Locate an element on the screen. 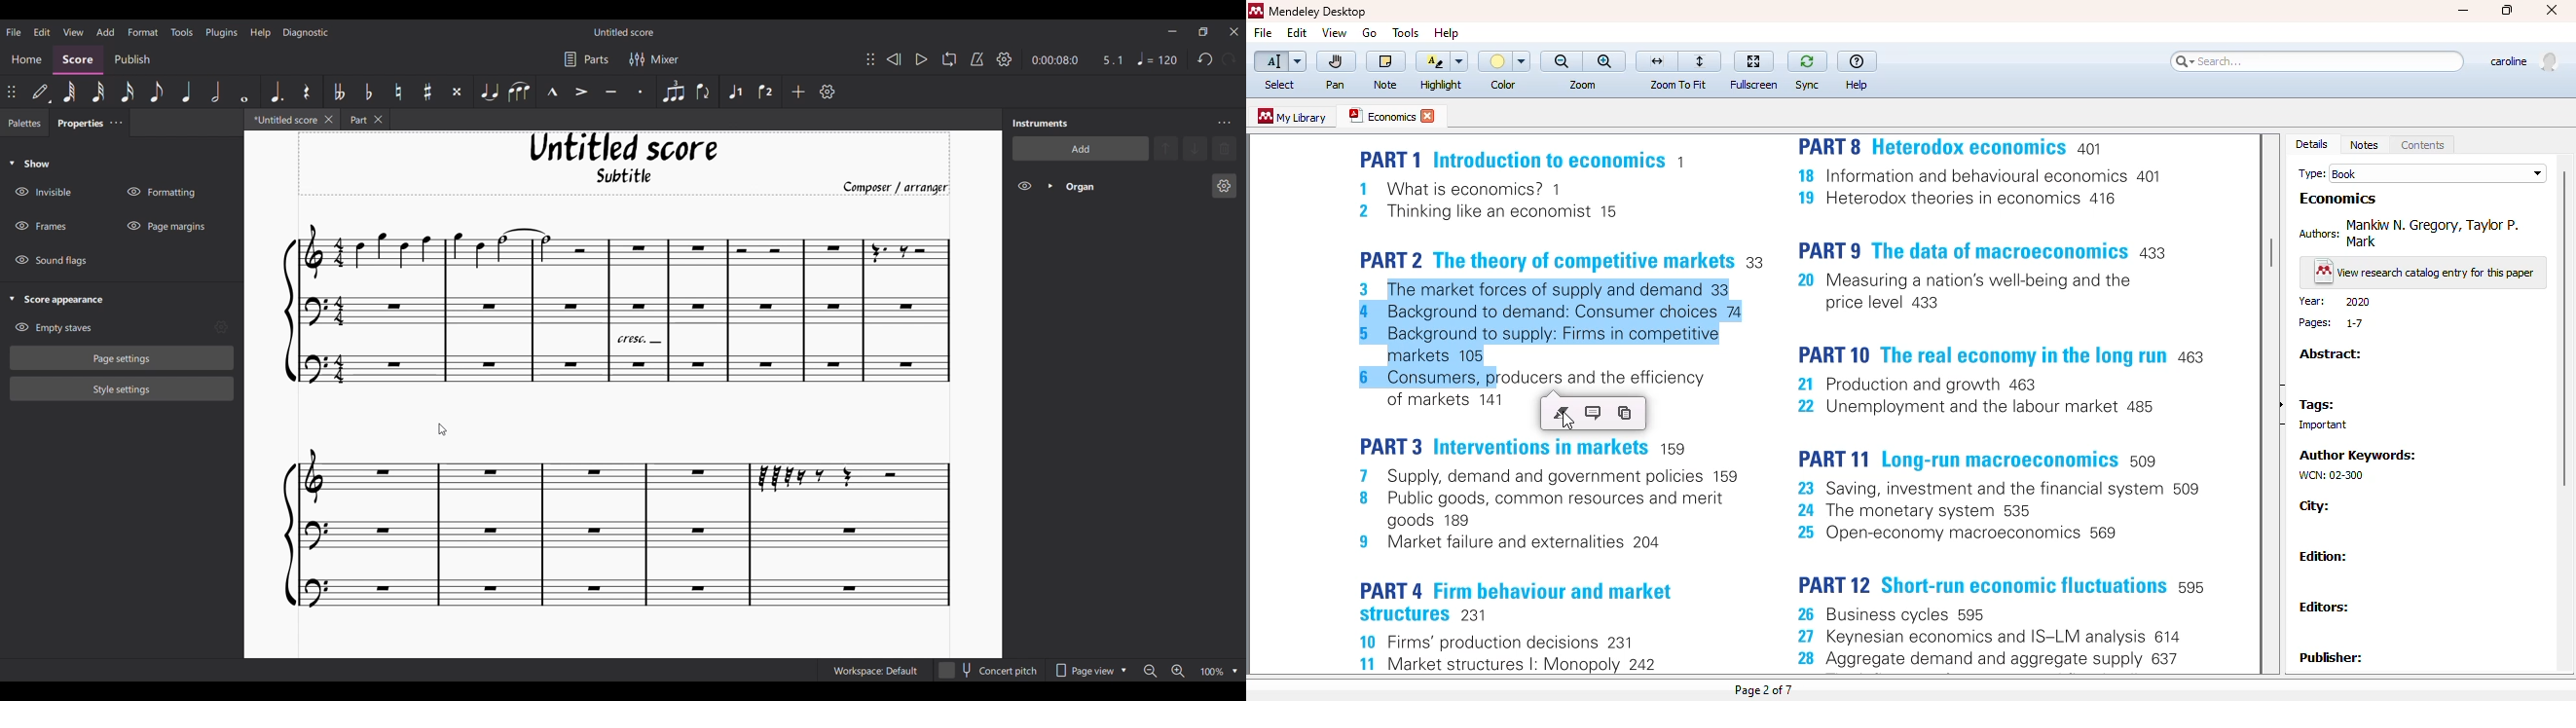 The width and height of the screenshot is (2576, 728). Staccato is located at coordinates (641, 92).